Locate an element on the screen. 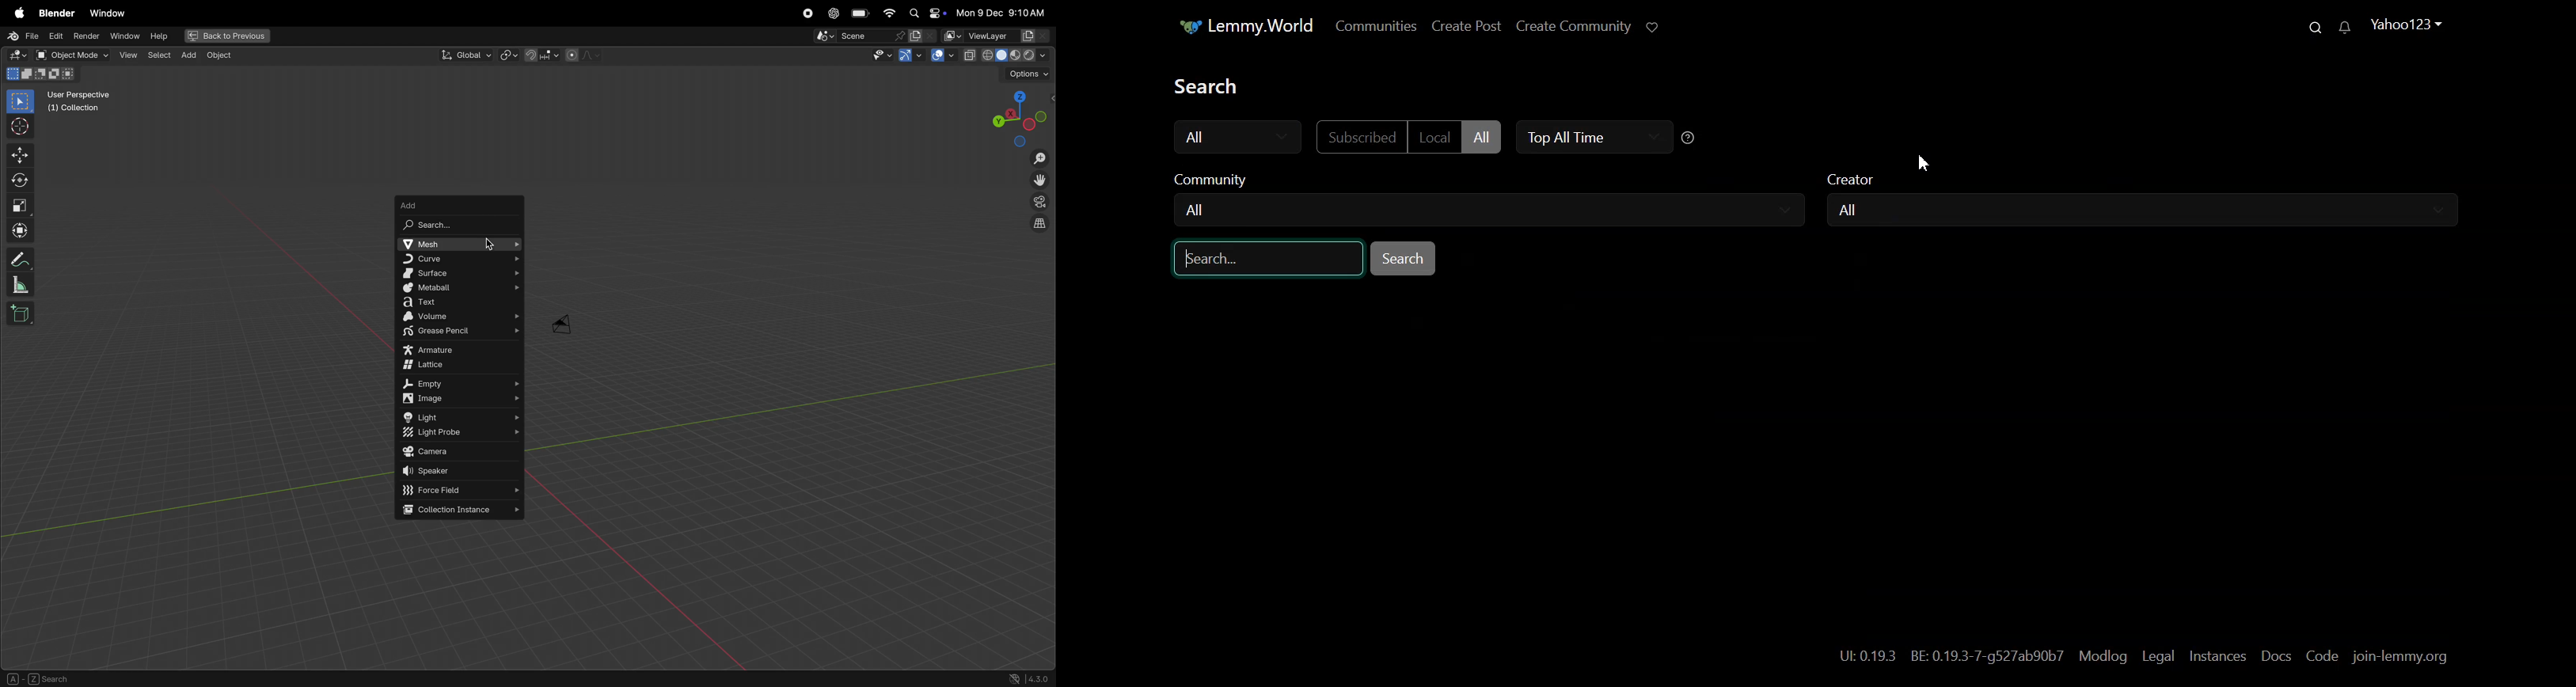  Search bar is located at coordinates (1269, 257).